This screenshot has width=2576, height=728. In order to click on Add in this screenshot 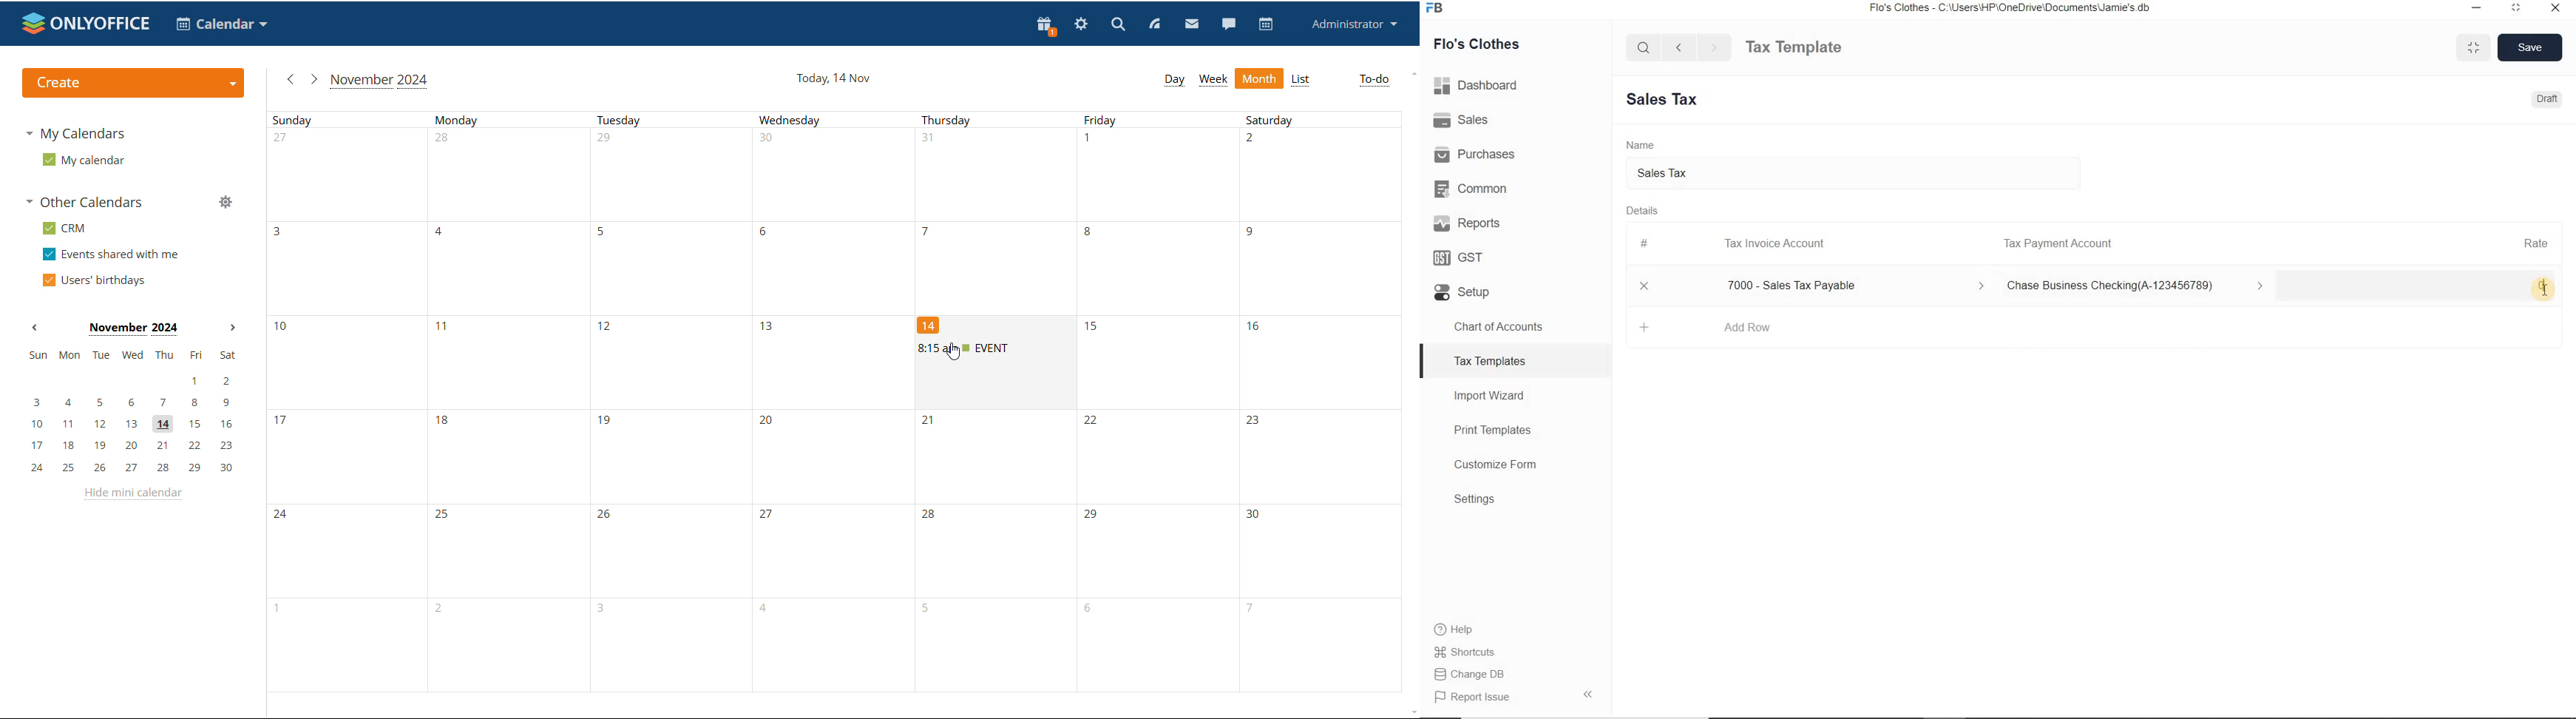, I will do `click(1645, 327)`.